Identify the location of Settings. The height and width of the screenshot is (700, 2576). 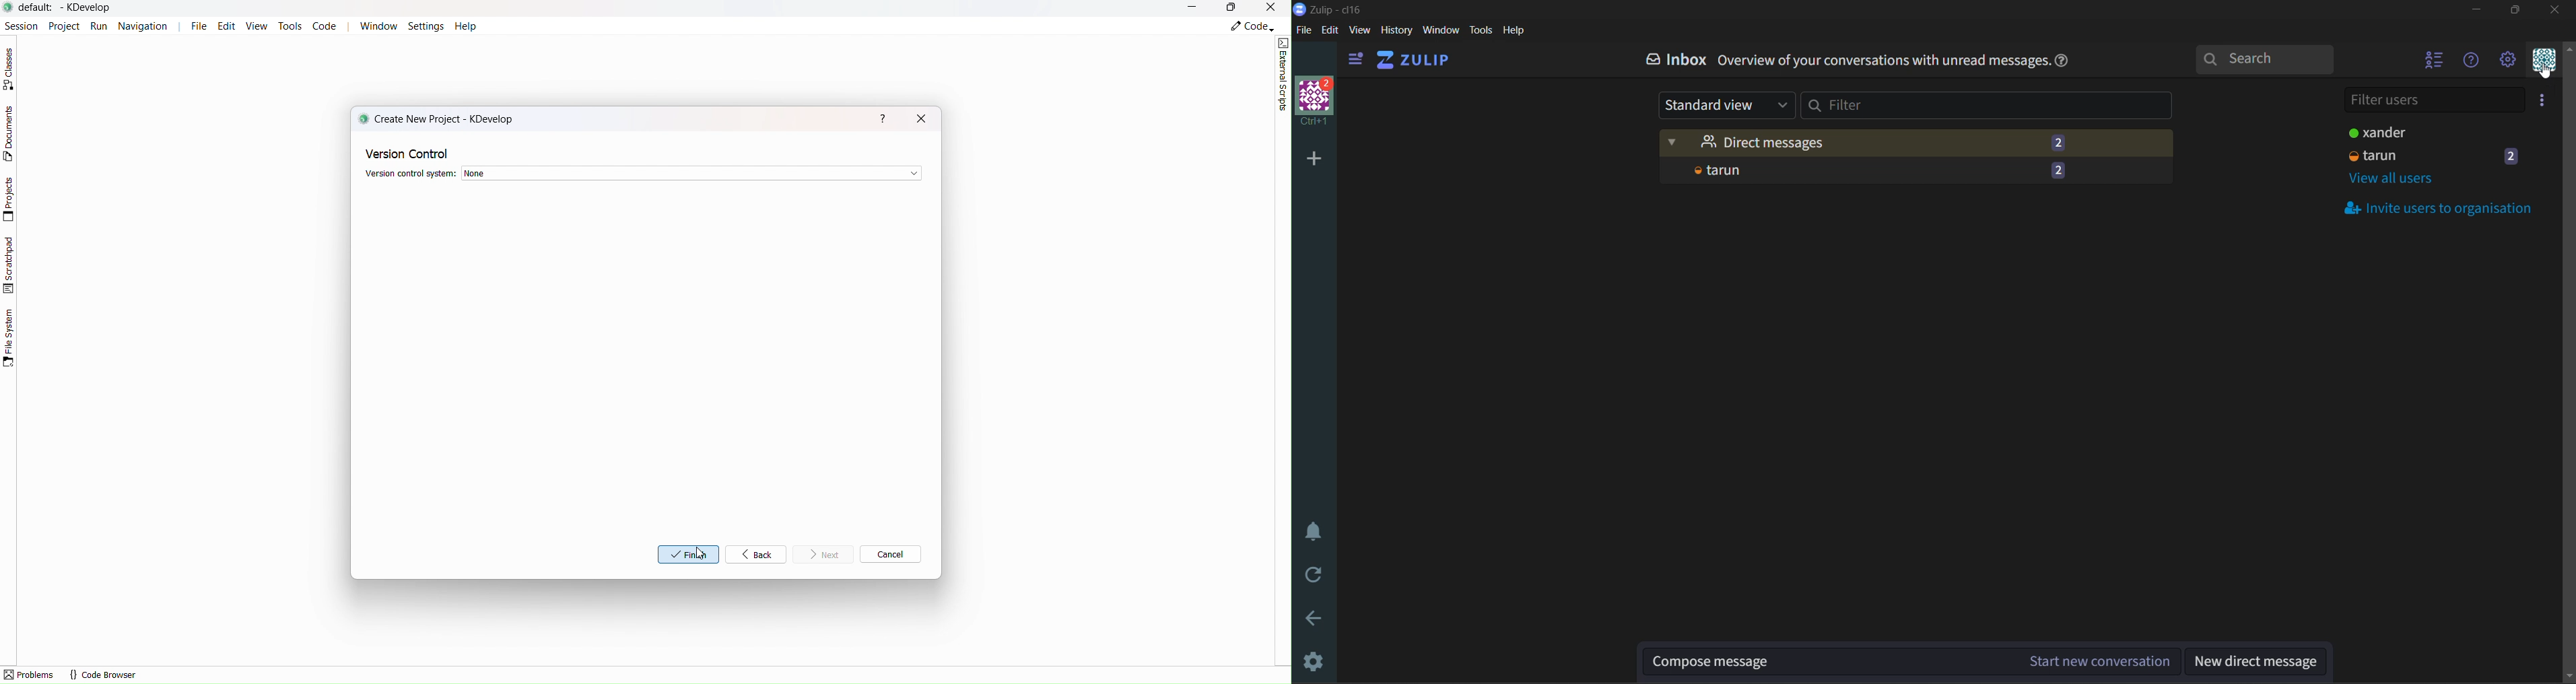
(427, 26).